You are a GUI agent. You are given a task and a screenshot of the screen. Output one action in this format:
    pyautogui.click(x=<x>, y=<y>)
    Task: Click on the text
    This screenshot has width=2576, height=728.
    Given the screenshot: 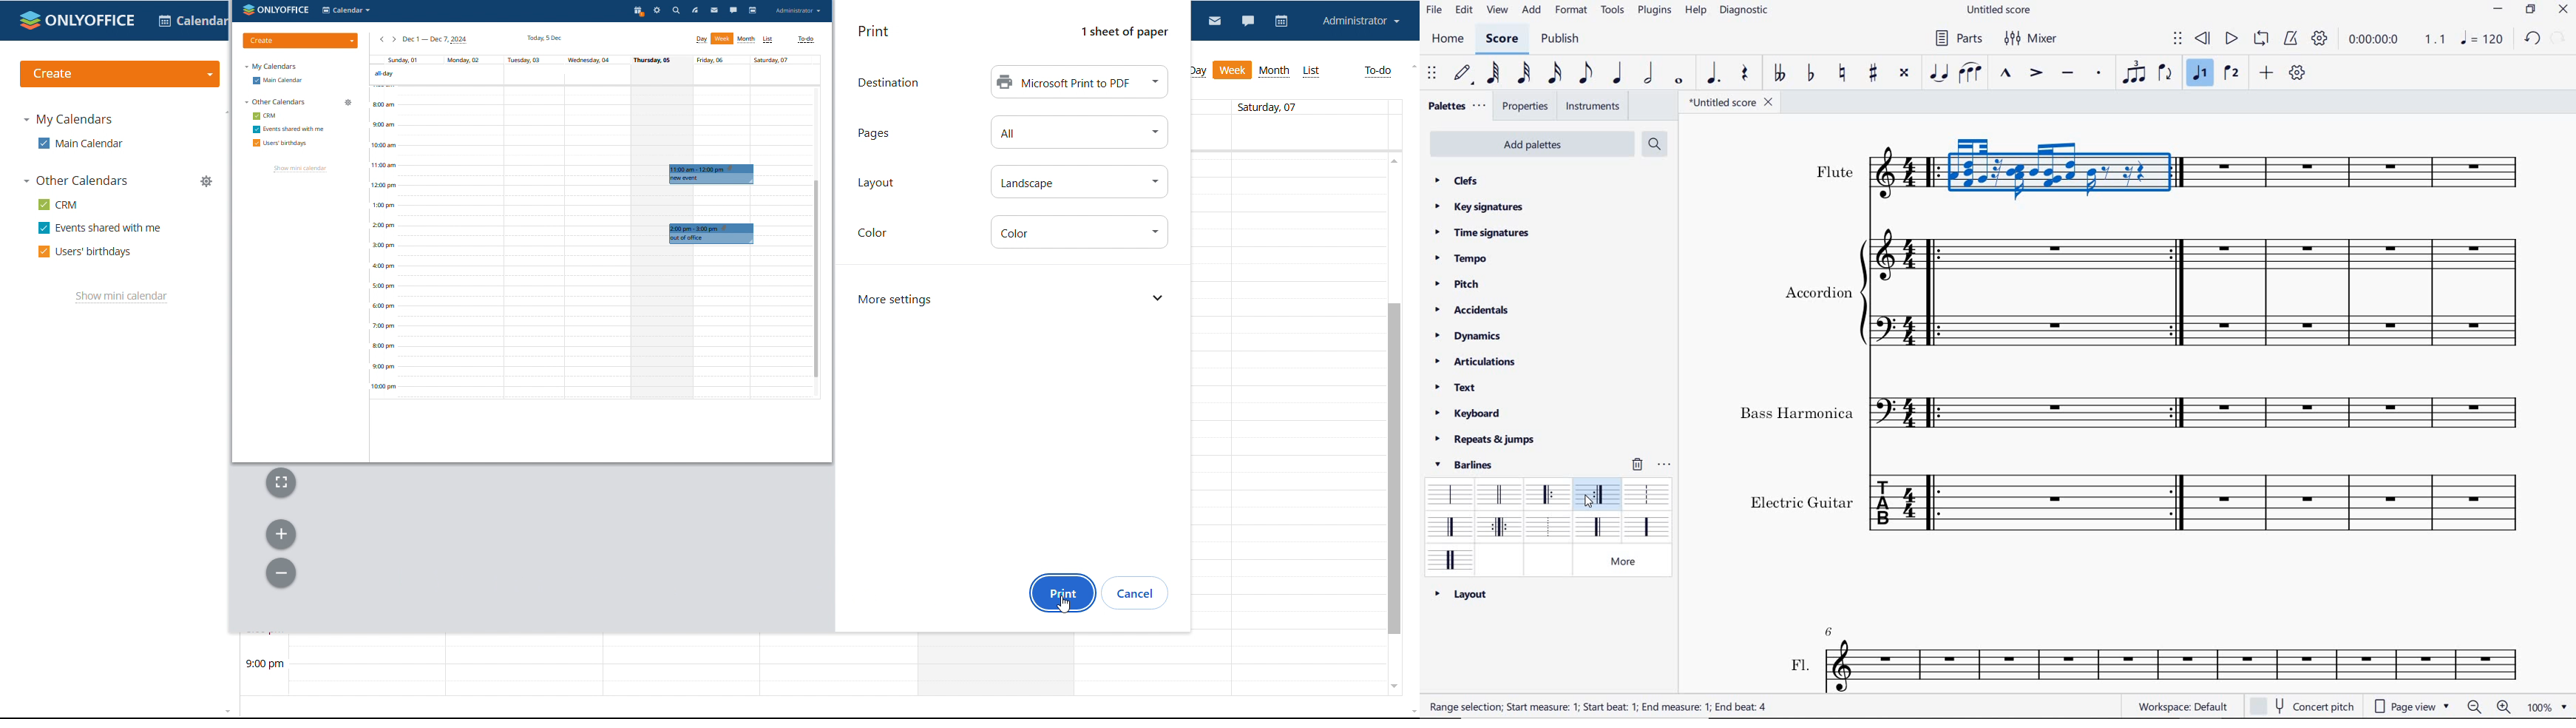 What is the action you would take?
    pyautogui.click(x=1455, y=387)
    